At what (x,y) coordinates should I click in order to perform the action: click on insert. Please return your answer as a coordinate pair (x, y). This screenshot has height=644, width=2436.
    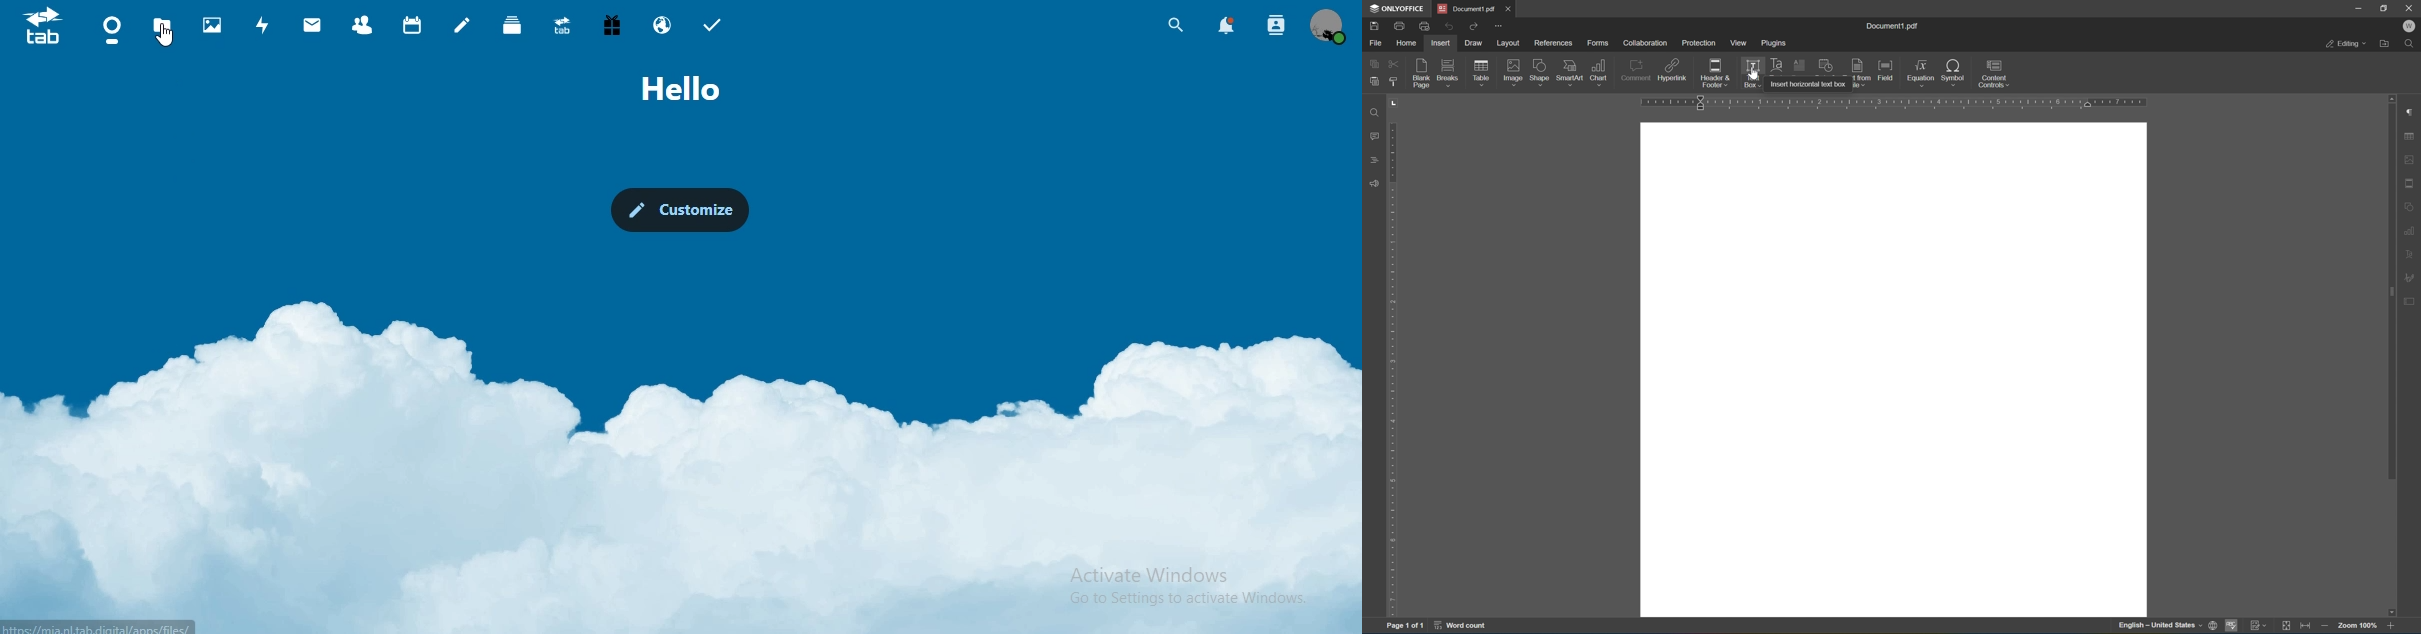
    Looking at the image, I should click on (1440, 43).